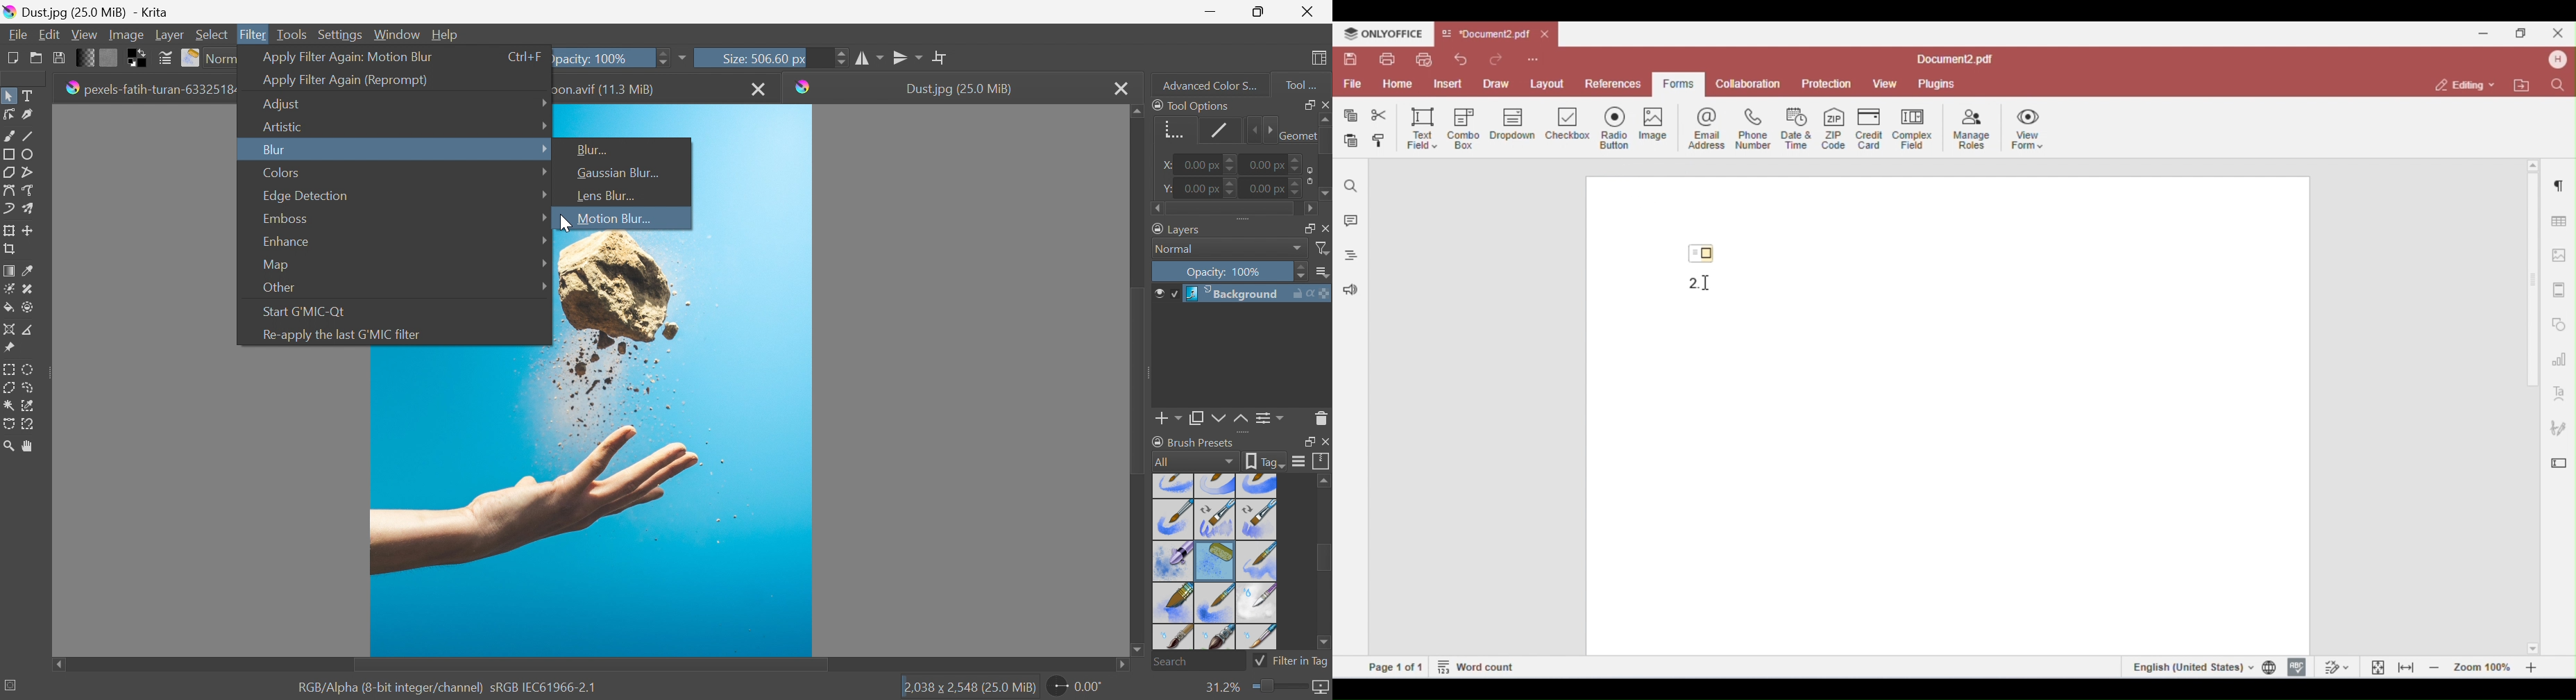 This screenshot has height=700, width=2576. What do you see at coordinates (1212, 560) in the screenshot?
I see `Types of brush` at bounding box center [1212, 560].